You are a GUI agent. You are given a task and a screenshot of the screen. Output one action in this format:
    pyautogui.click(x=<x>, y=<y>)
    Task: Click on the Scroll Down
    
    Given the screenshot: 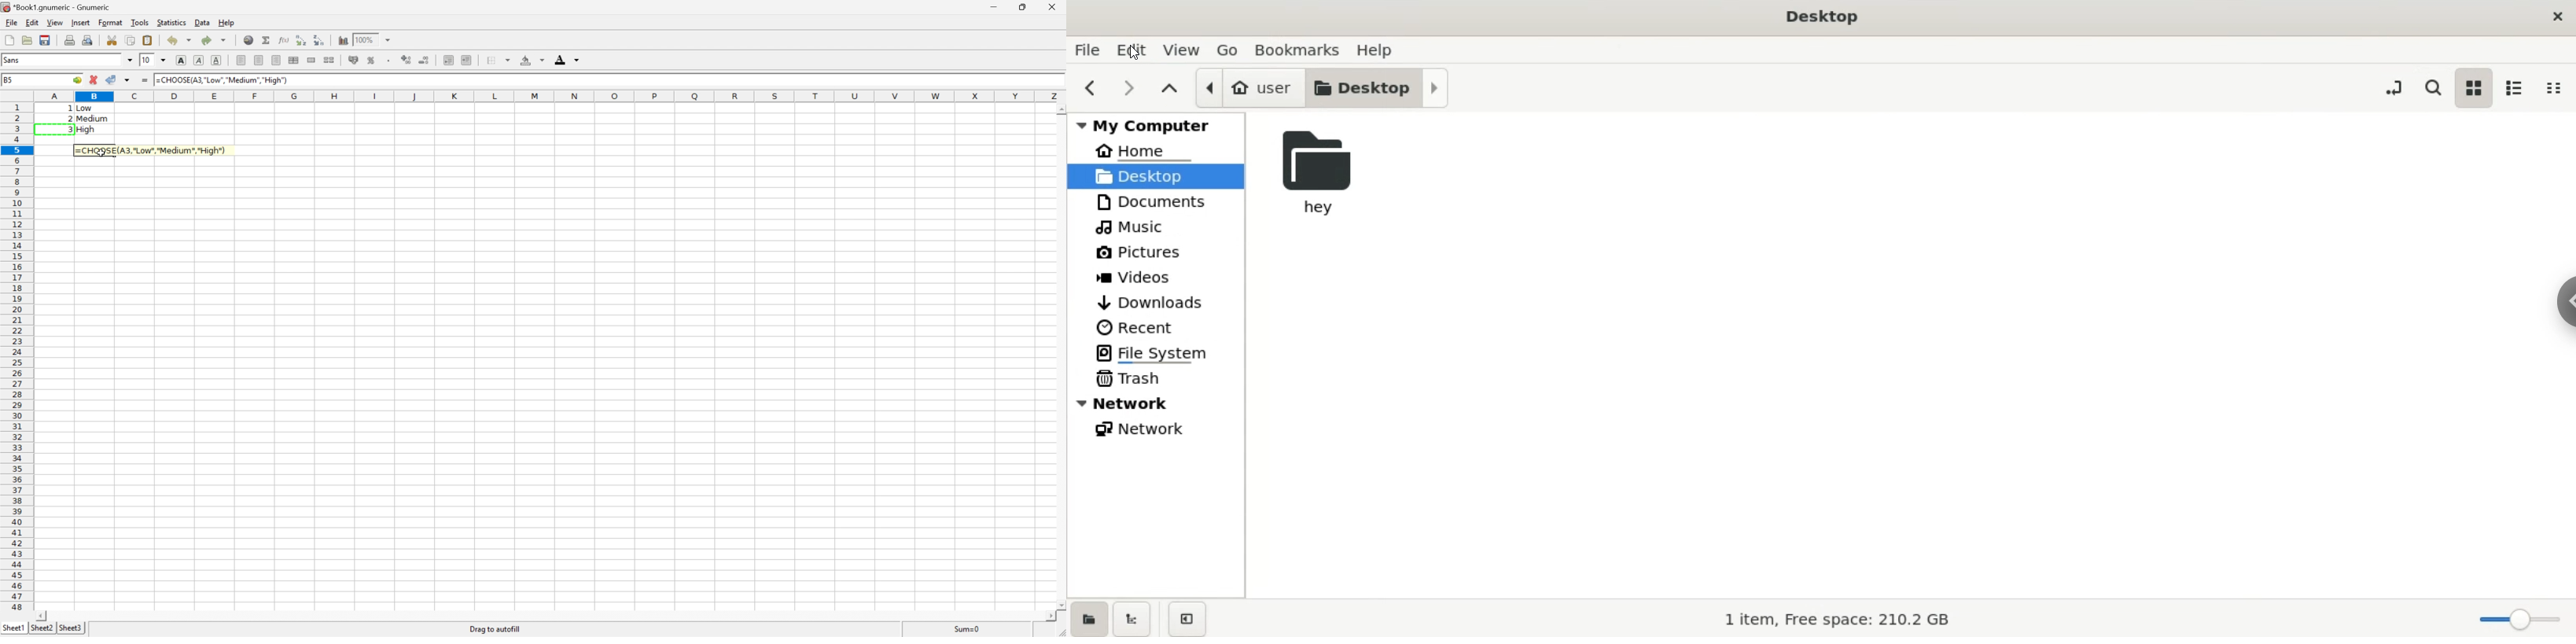 What is the action you would take?
    pyautogui.click(x=1060, y=604)
    